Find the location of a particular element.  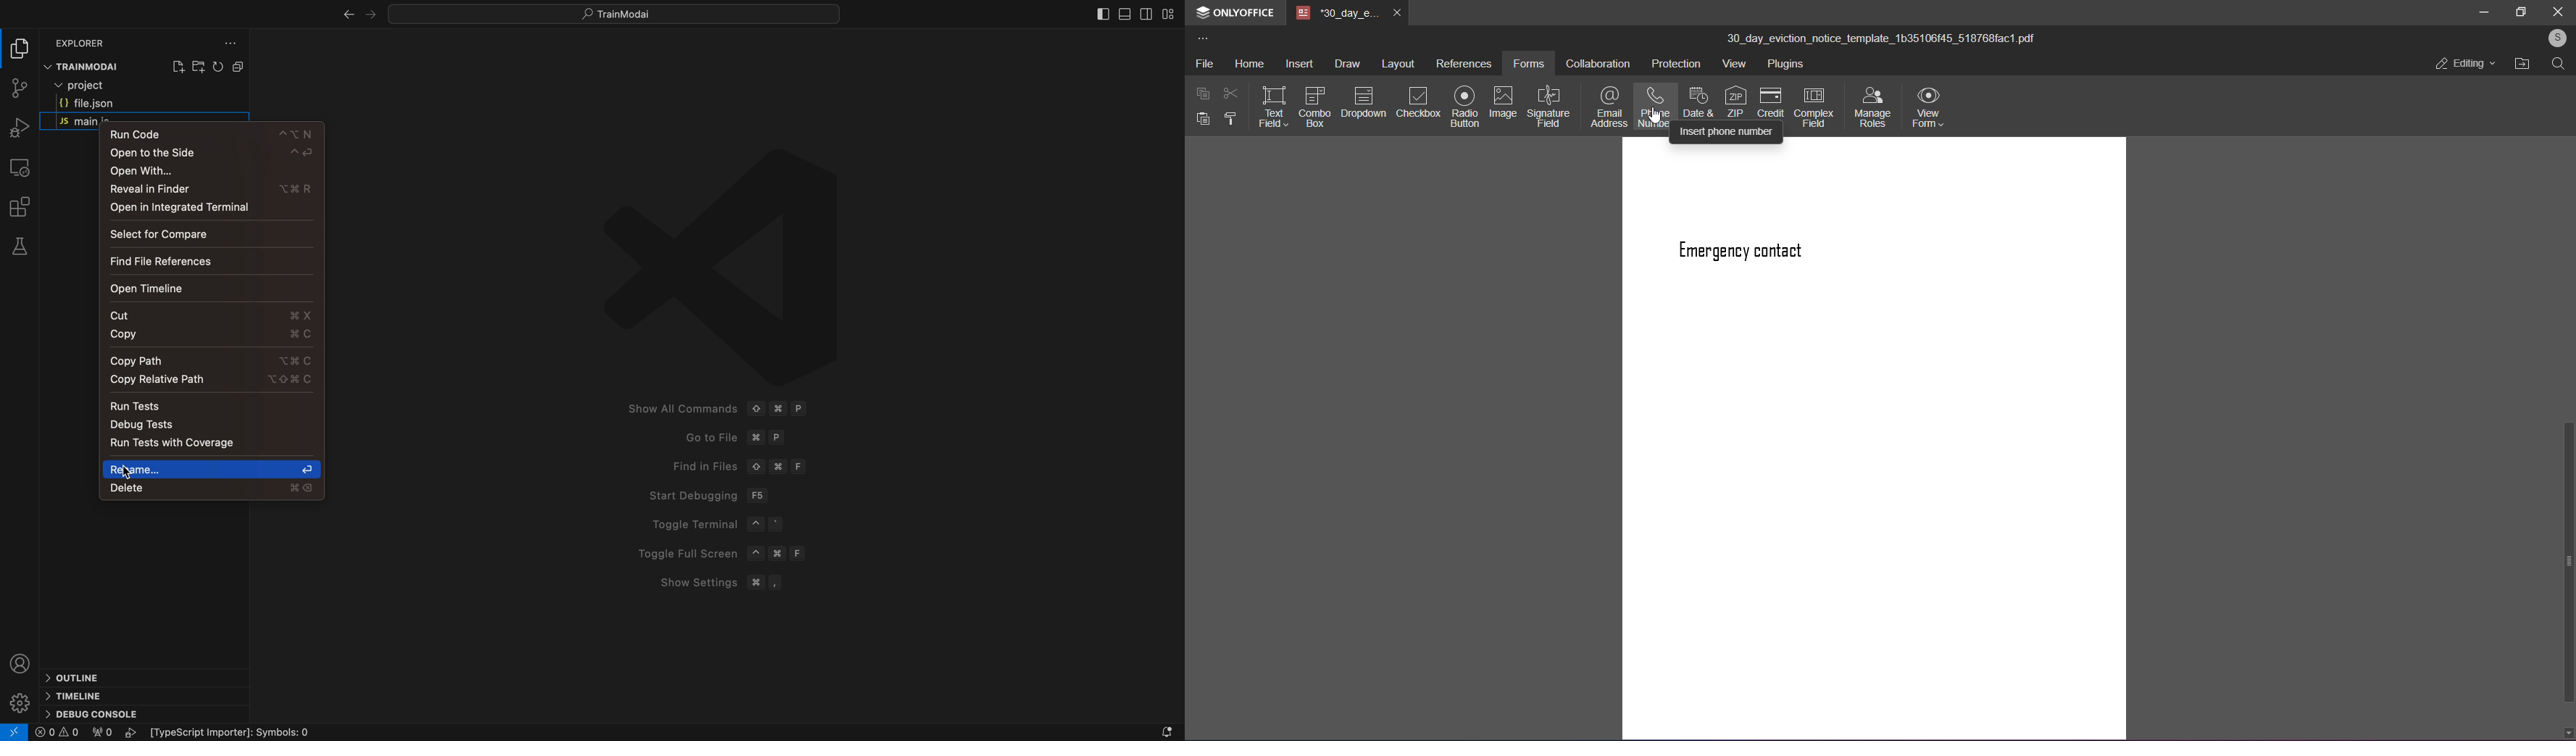

view form is located at coordinates (1930, 107).